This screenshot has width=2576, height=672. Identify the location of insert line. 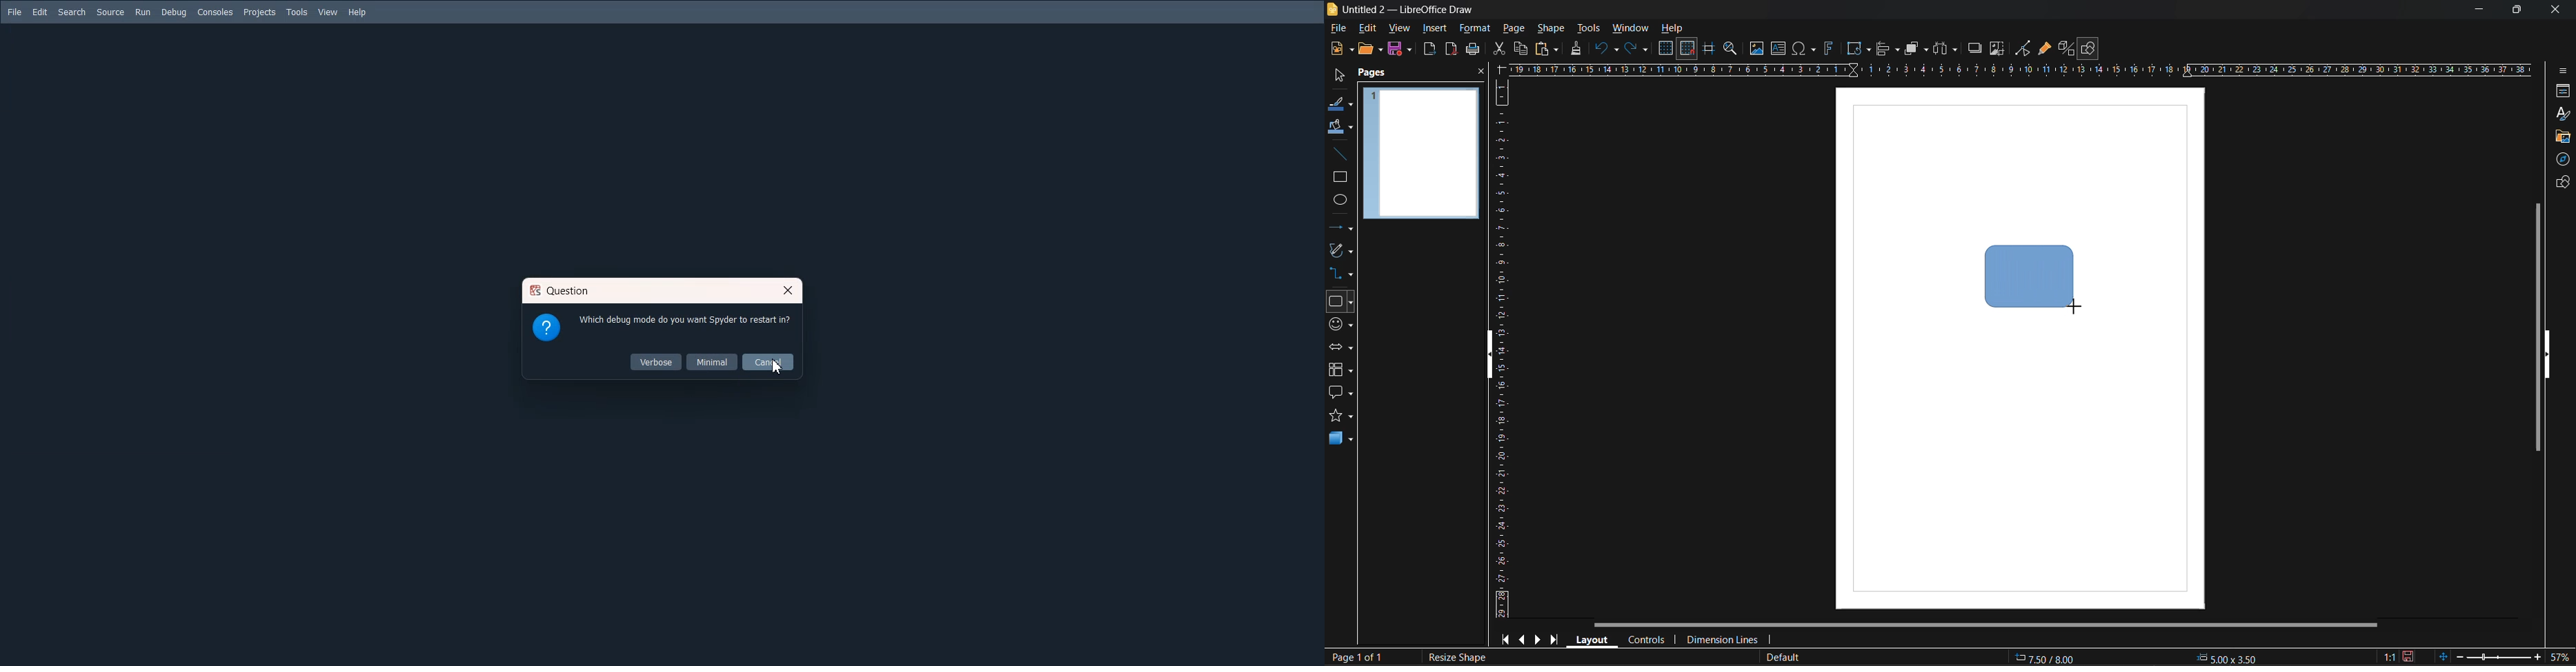
(1344, 156).